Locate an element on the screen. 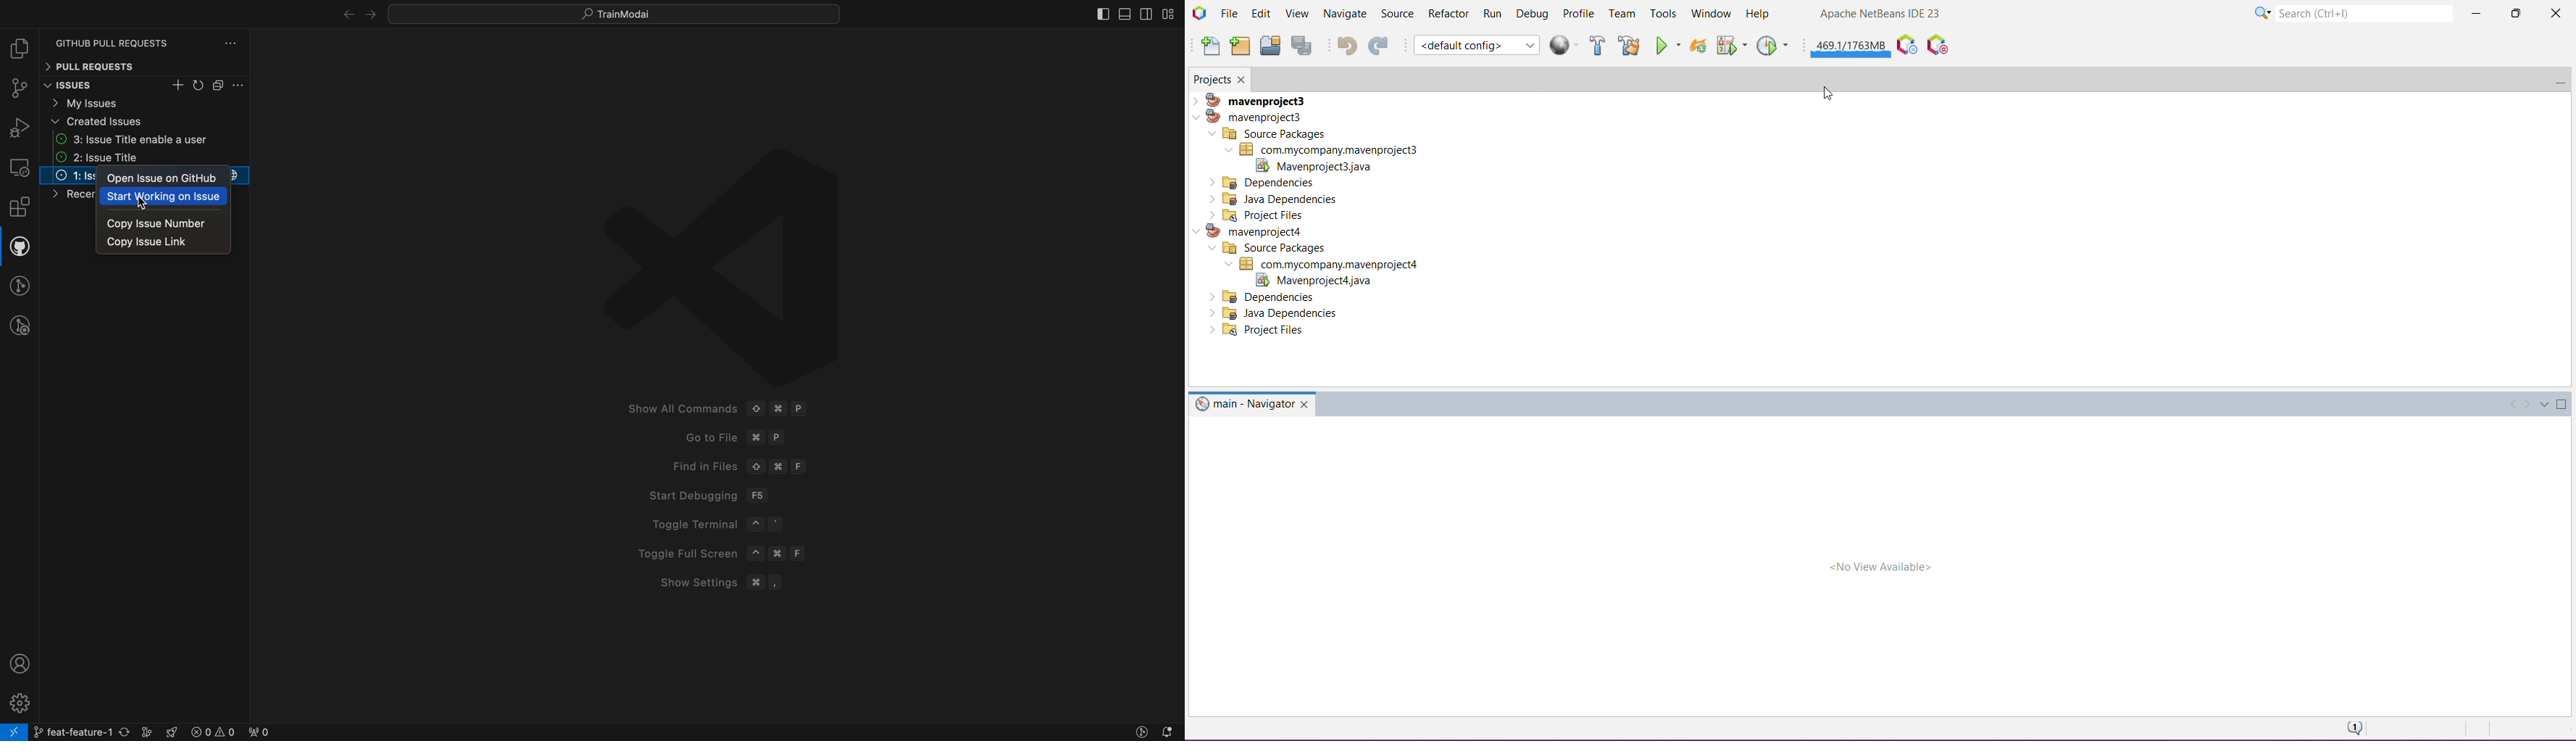 The width and height of the screenshot is (2576, 756). Java Dependencies is located at coordinates (1277, 313).